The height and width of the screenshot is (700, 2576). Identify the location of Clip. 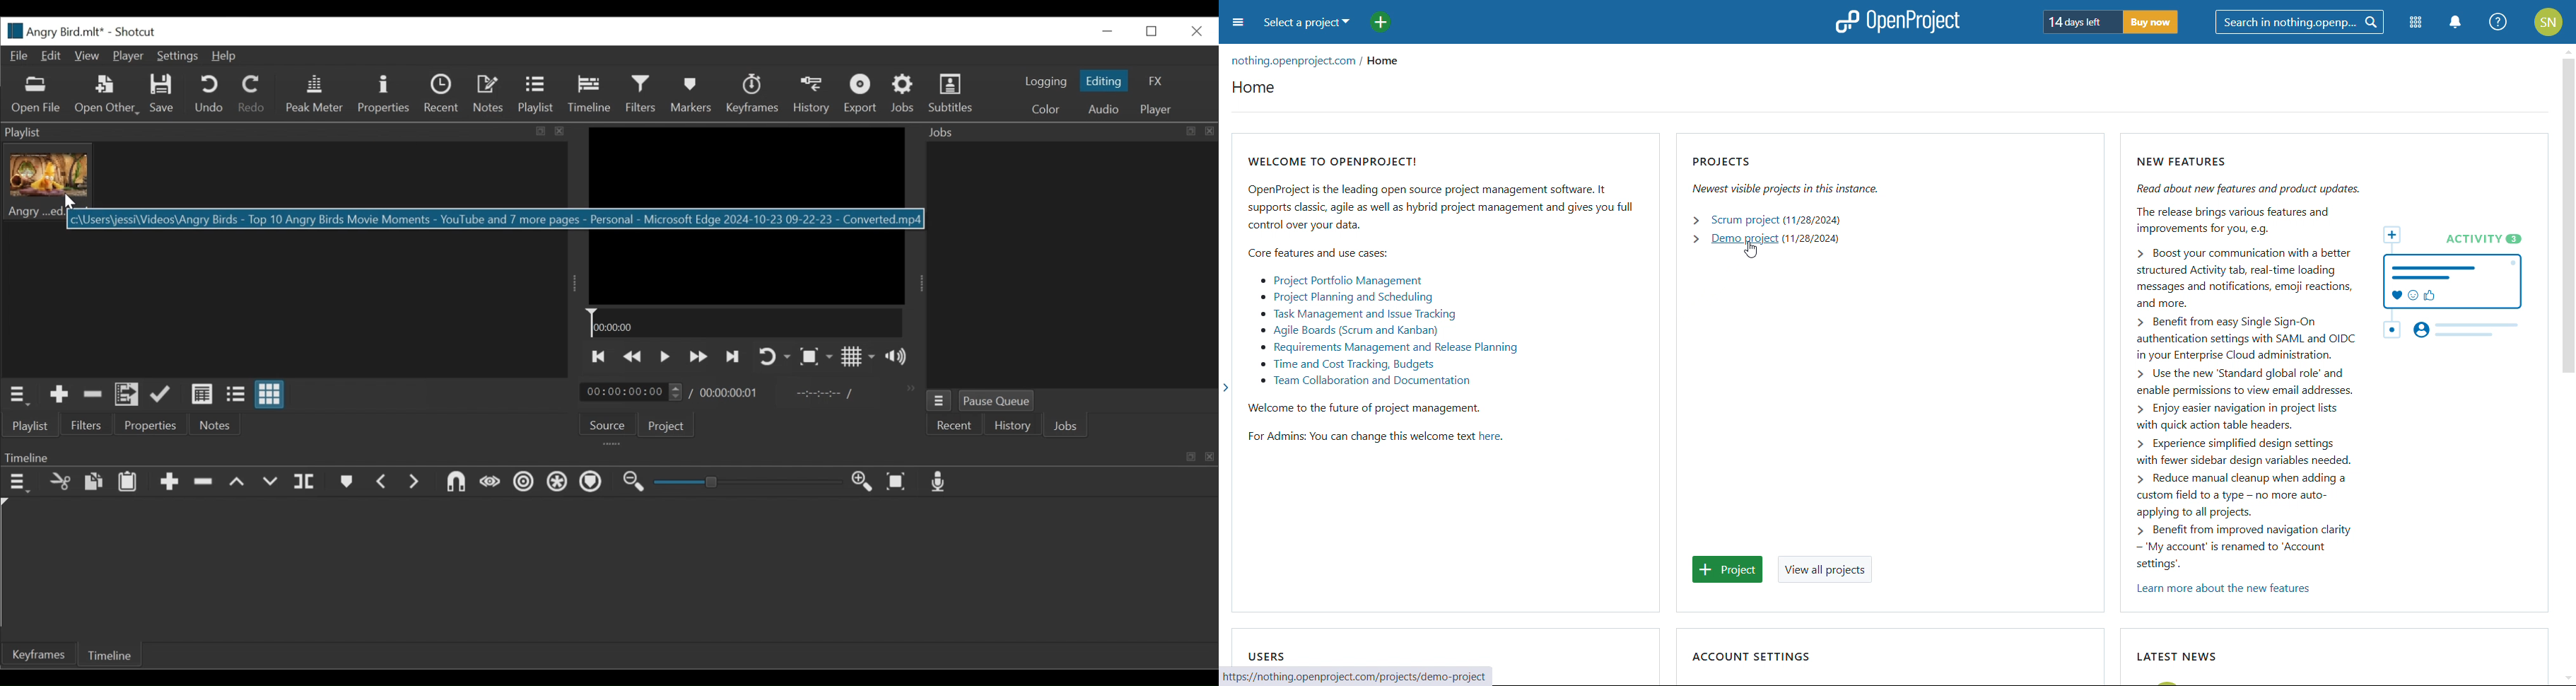
(49, 183).